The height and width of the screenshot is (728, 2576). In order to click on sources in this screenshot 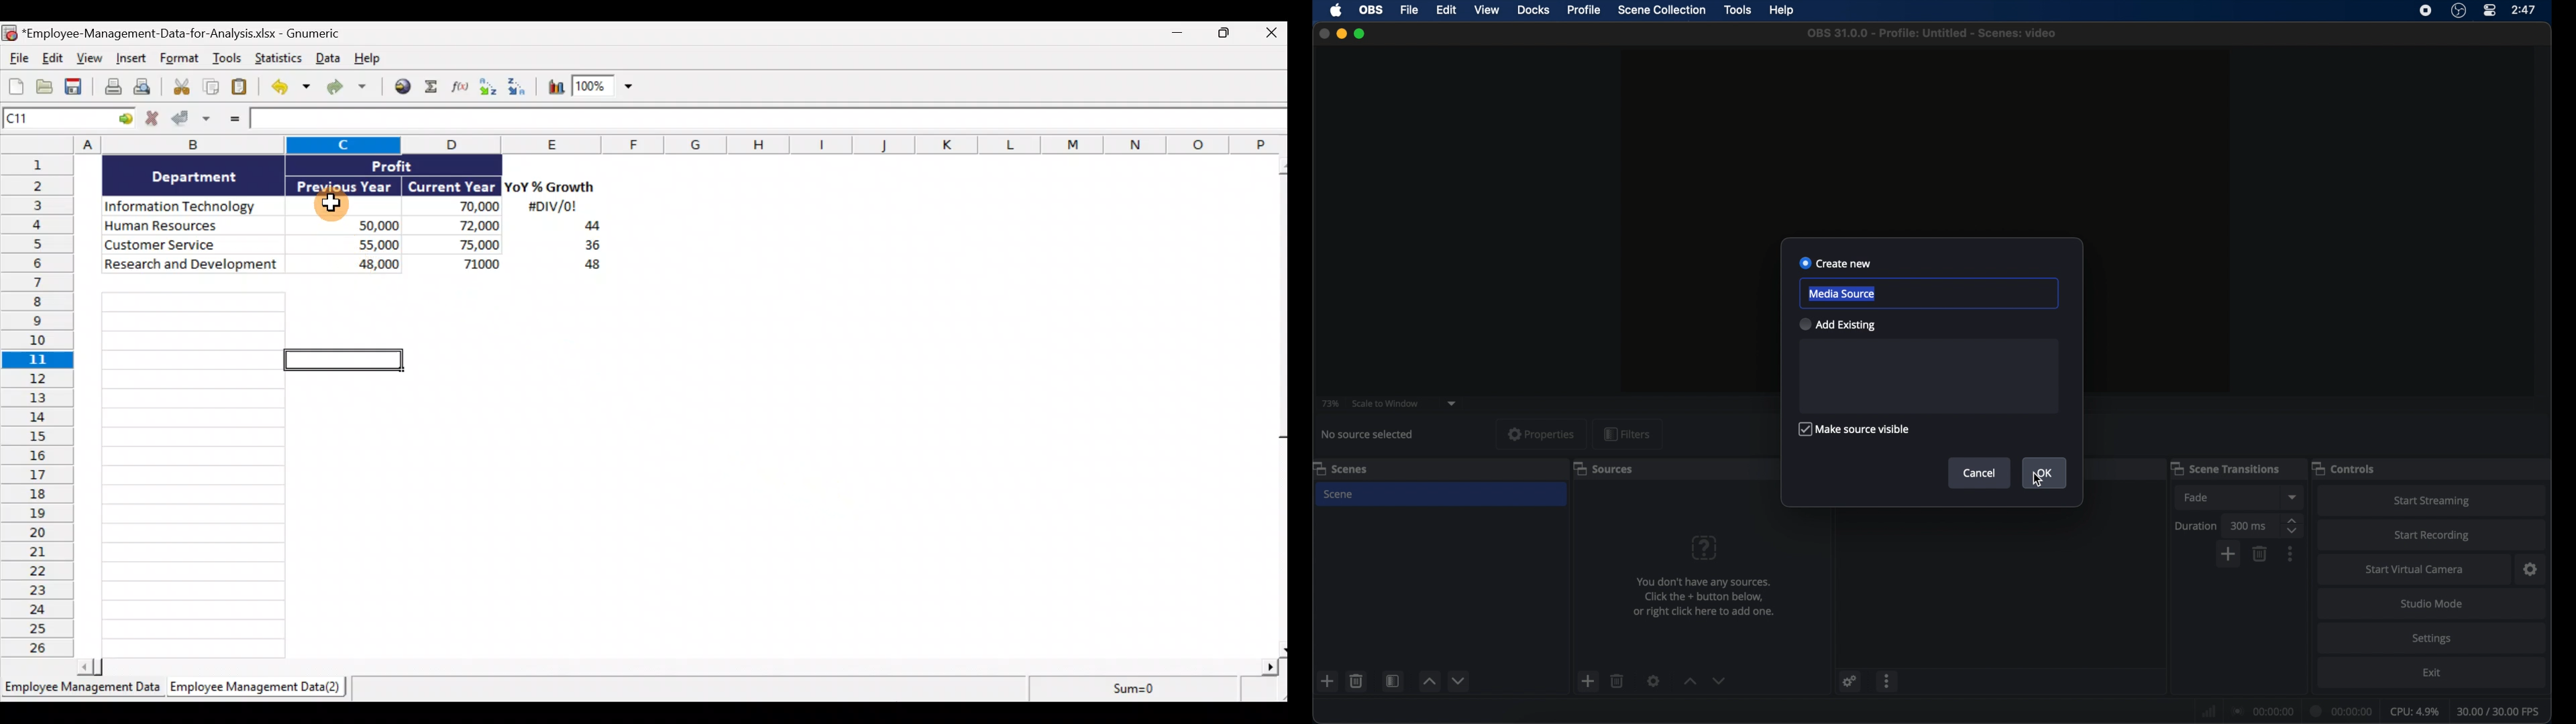, I will do `click(1605, 468)`.